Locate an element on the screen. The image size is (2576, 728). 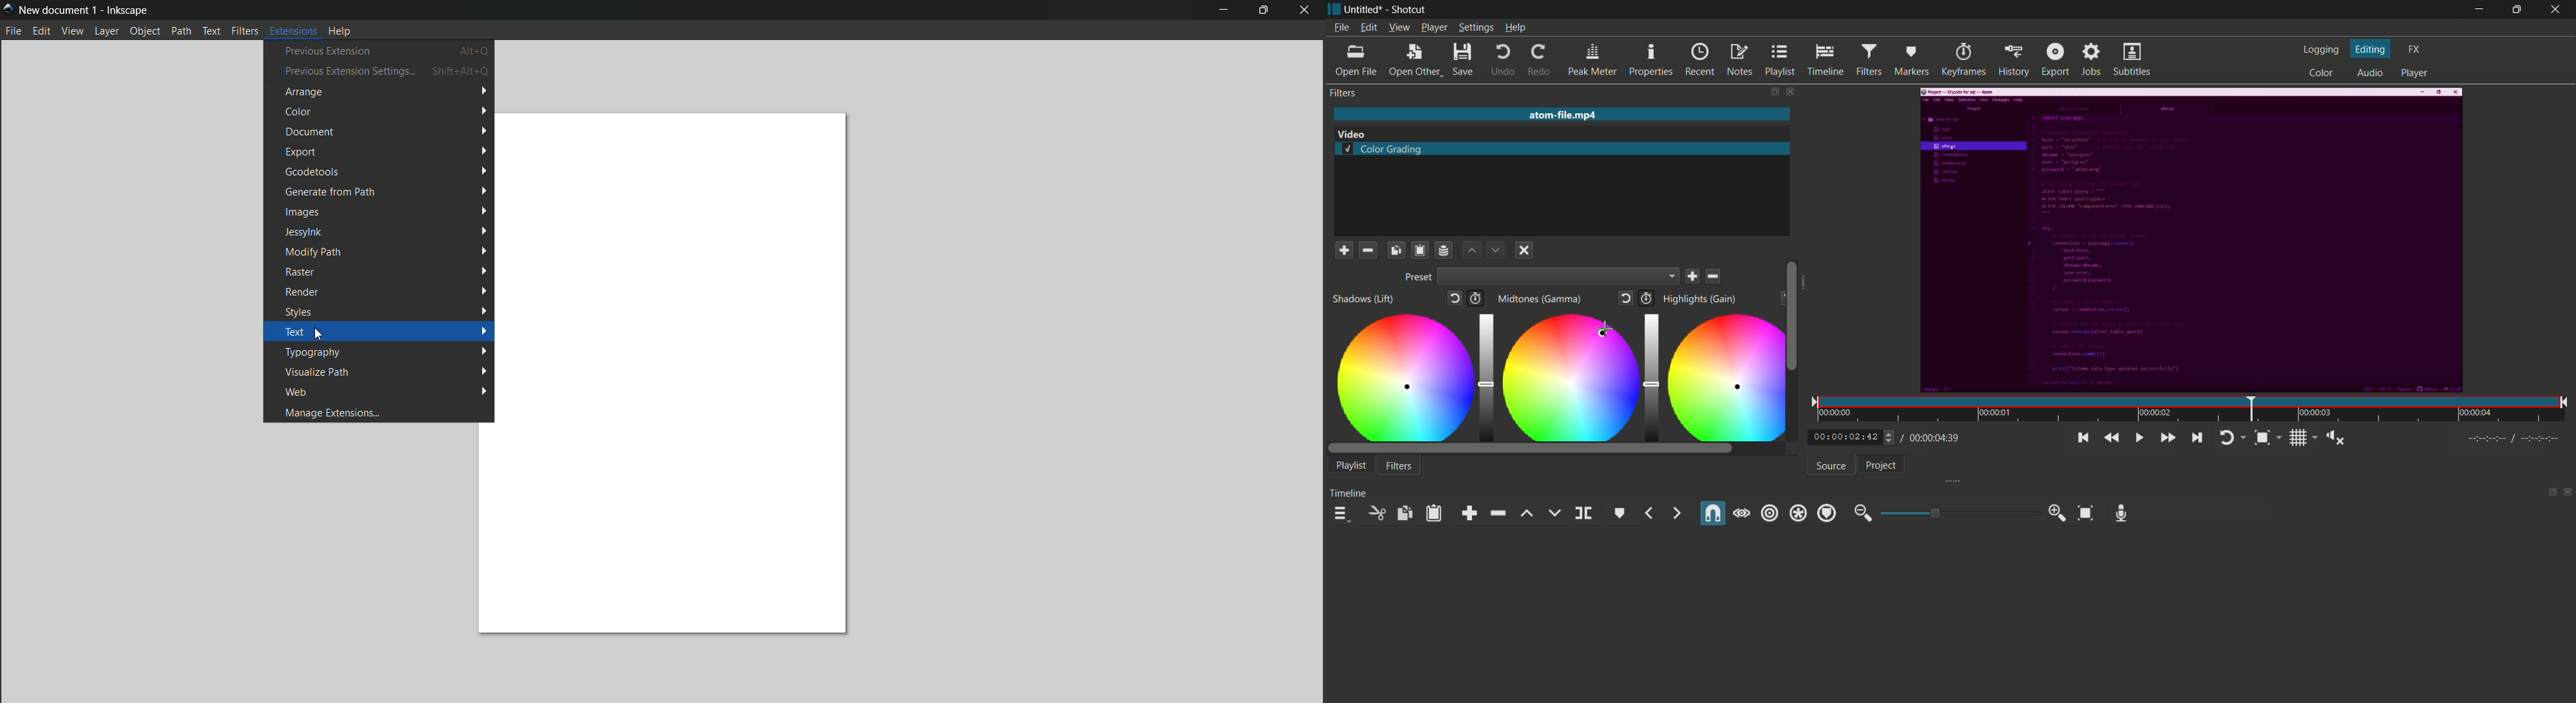
split at playhead is located at coordinates (1584, 514).